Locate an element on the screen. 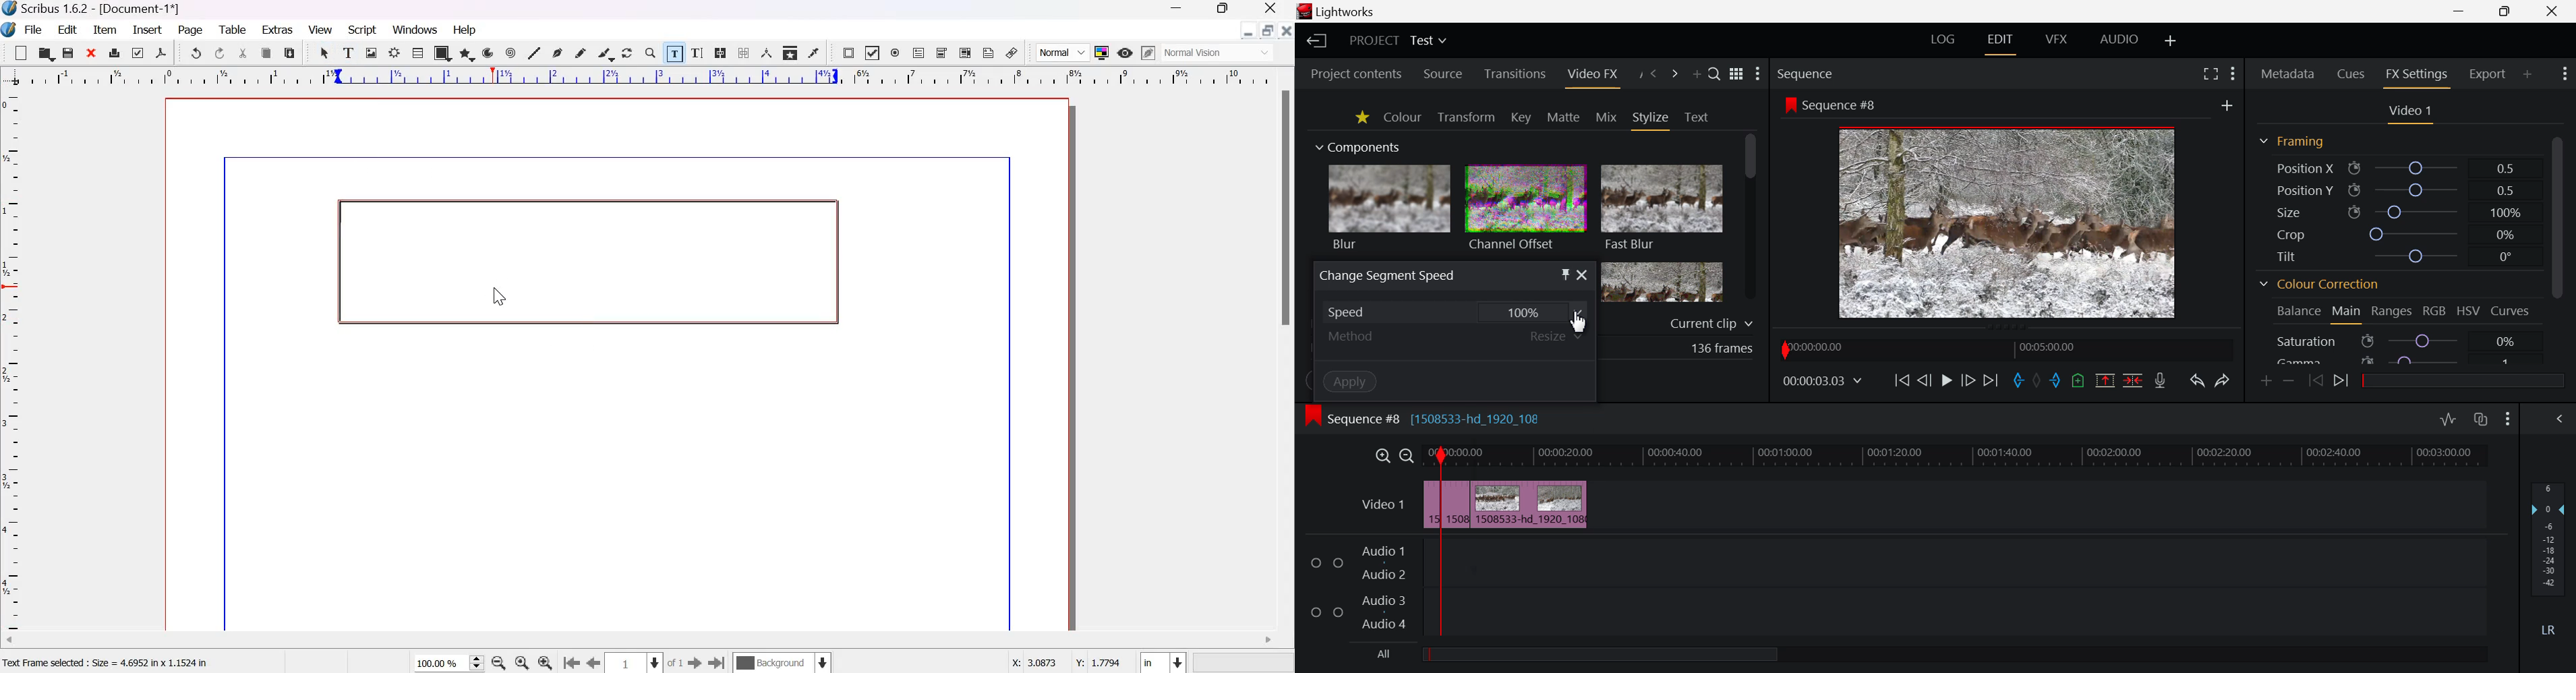 The width and height of the screenshot is (2576, 700). Scrollbar is located at coordinates (1287, 209).